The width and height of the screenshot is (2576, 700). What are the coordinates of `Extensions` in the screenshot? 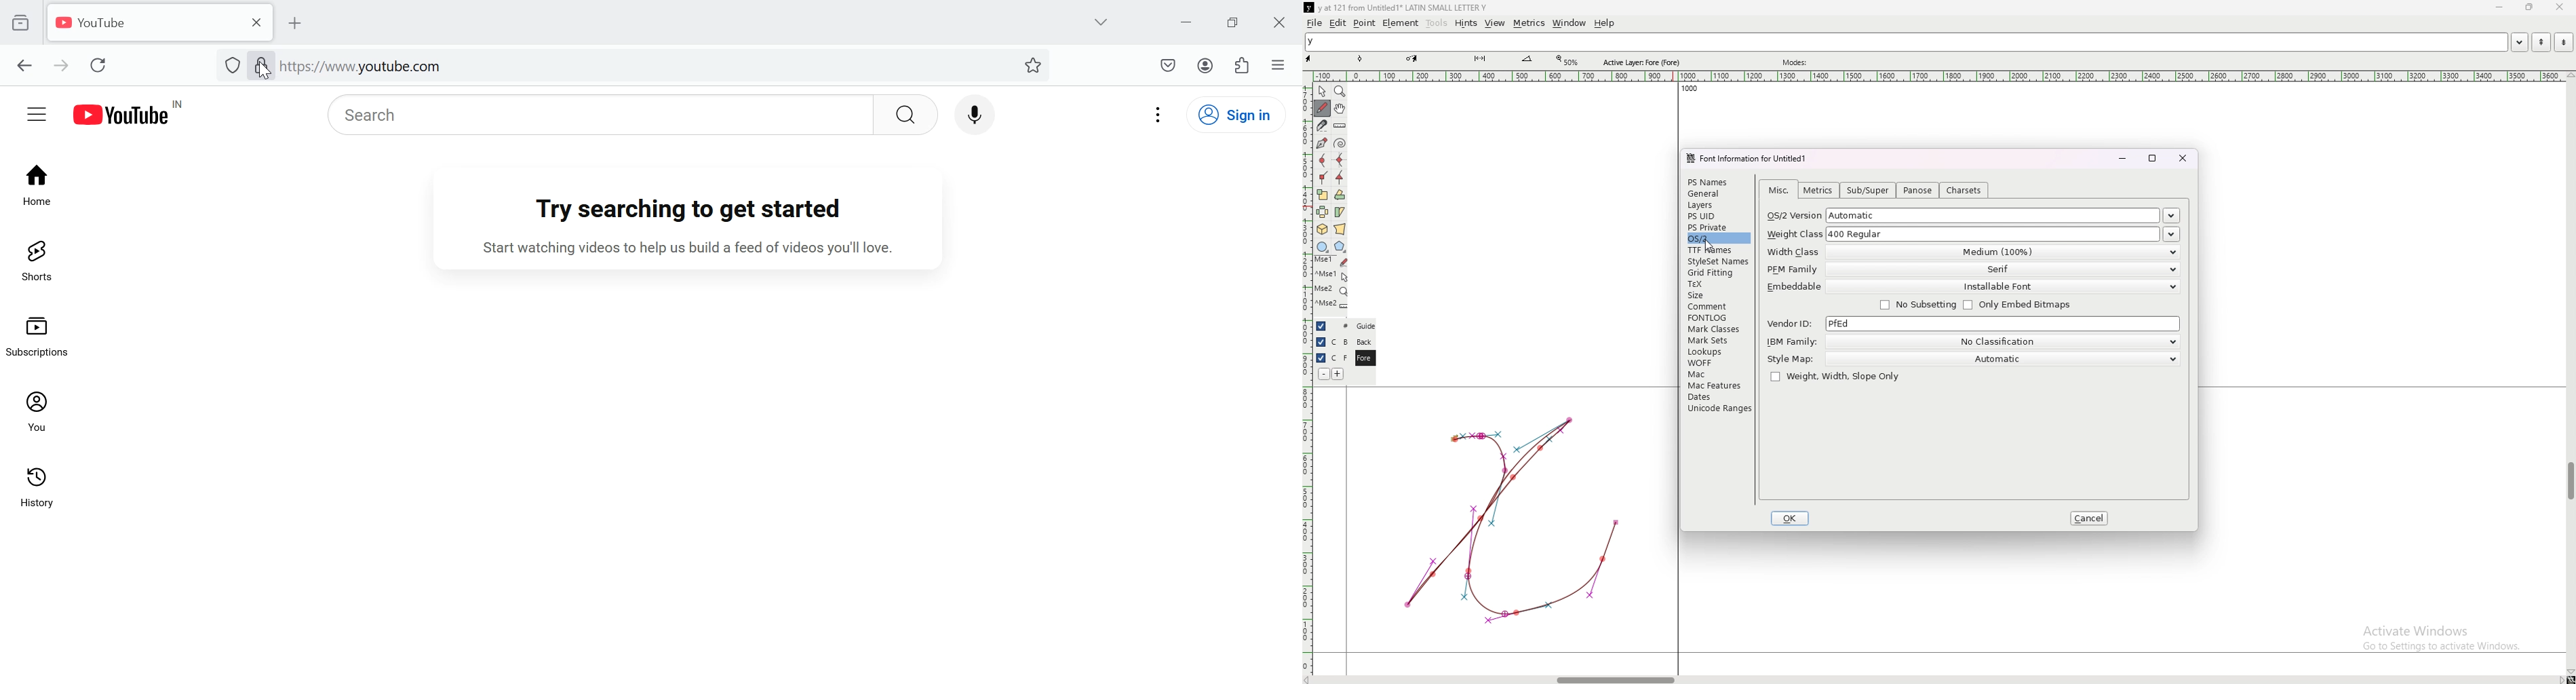 It's located at (1244, 64).